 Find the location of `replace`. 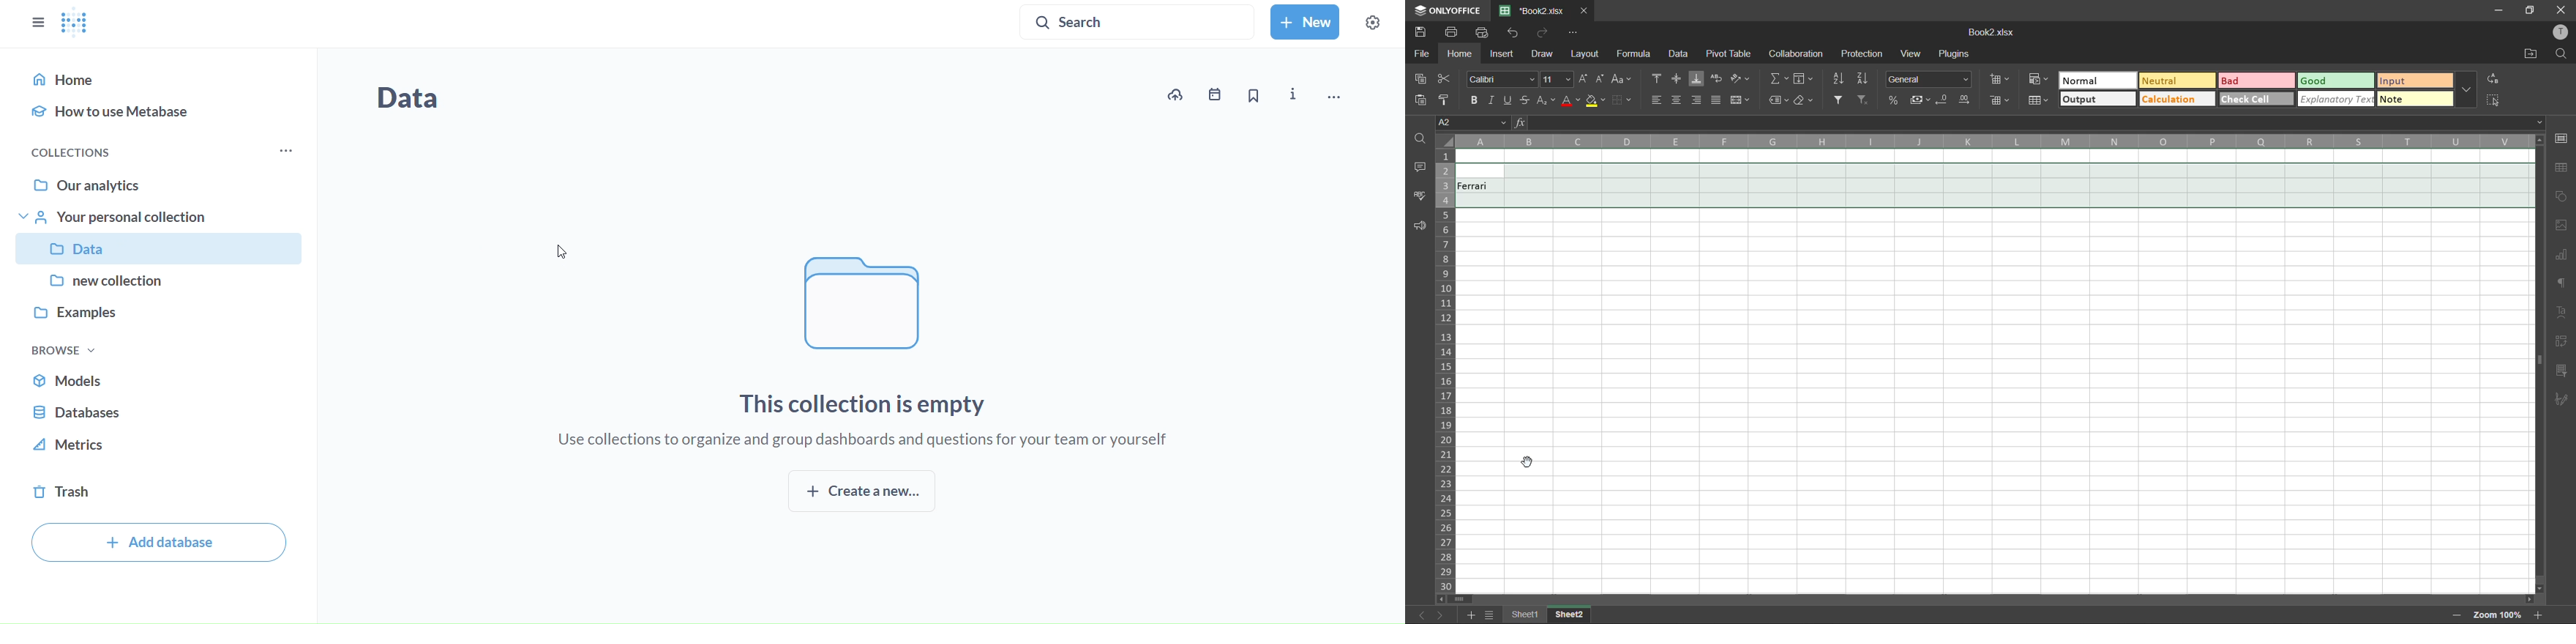

replace is located at coordinates (2492, 79).